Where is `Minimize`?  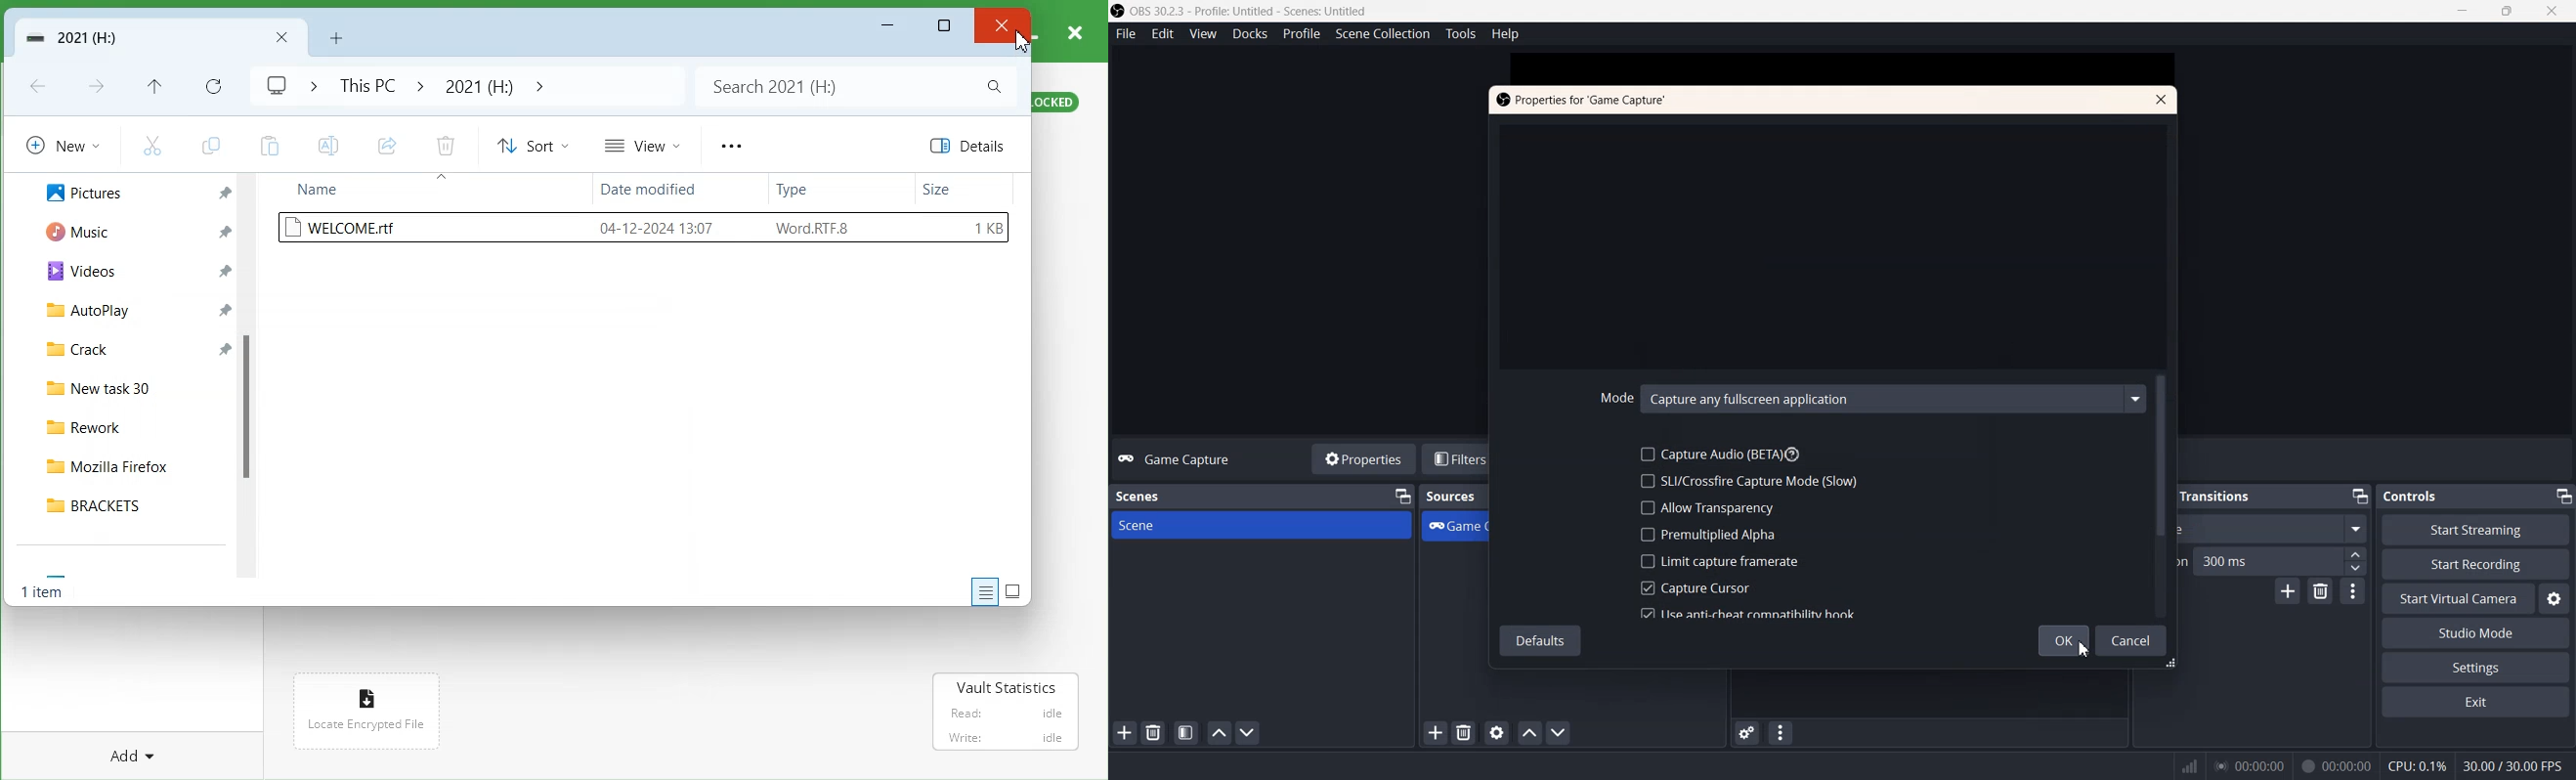
Minimize is located at coordinates (2359, 496).